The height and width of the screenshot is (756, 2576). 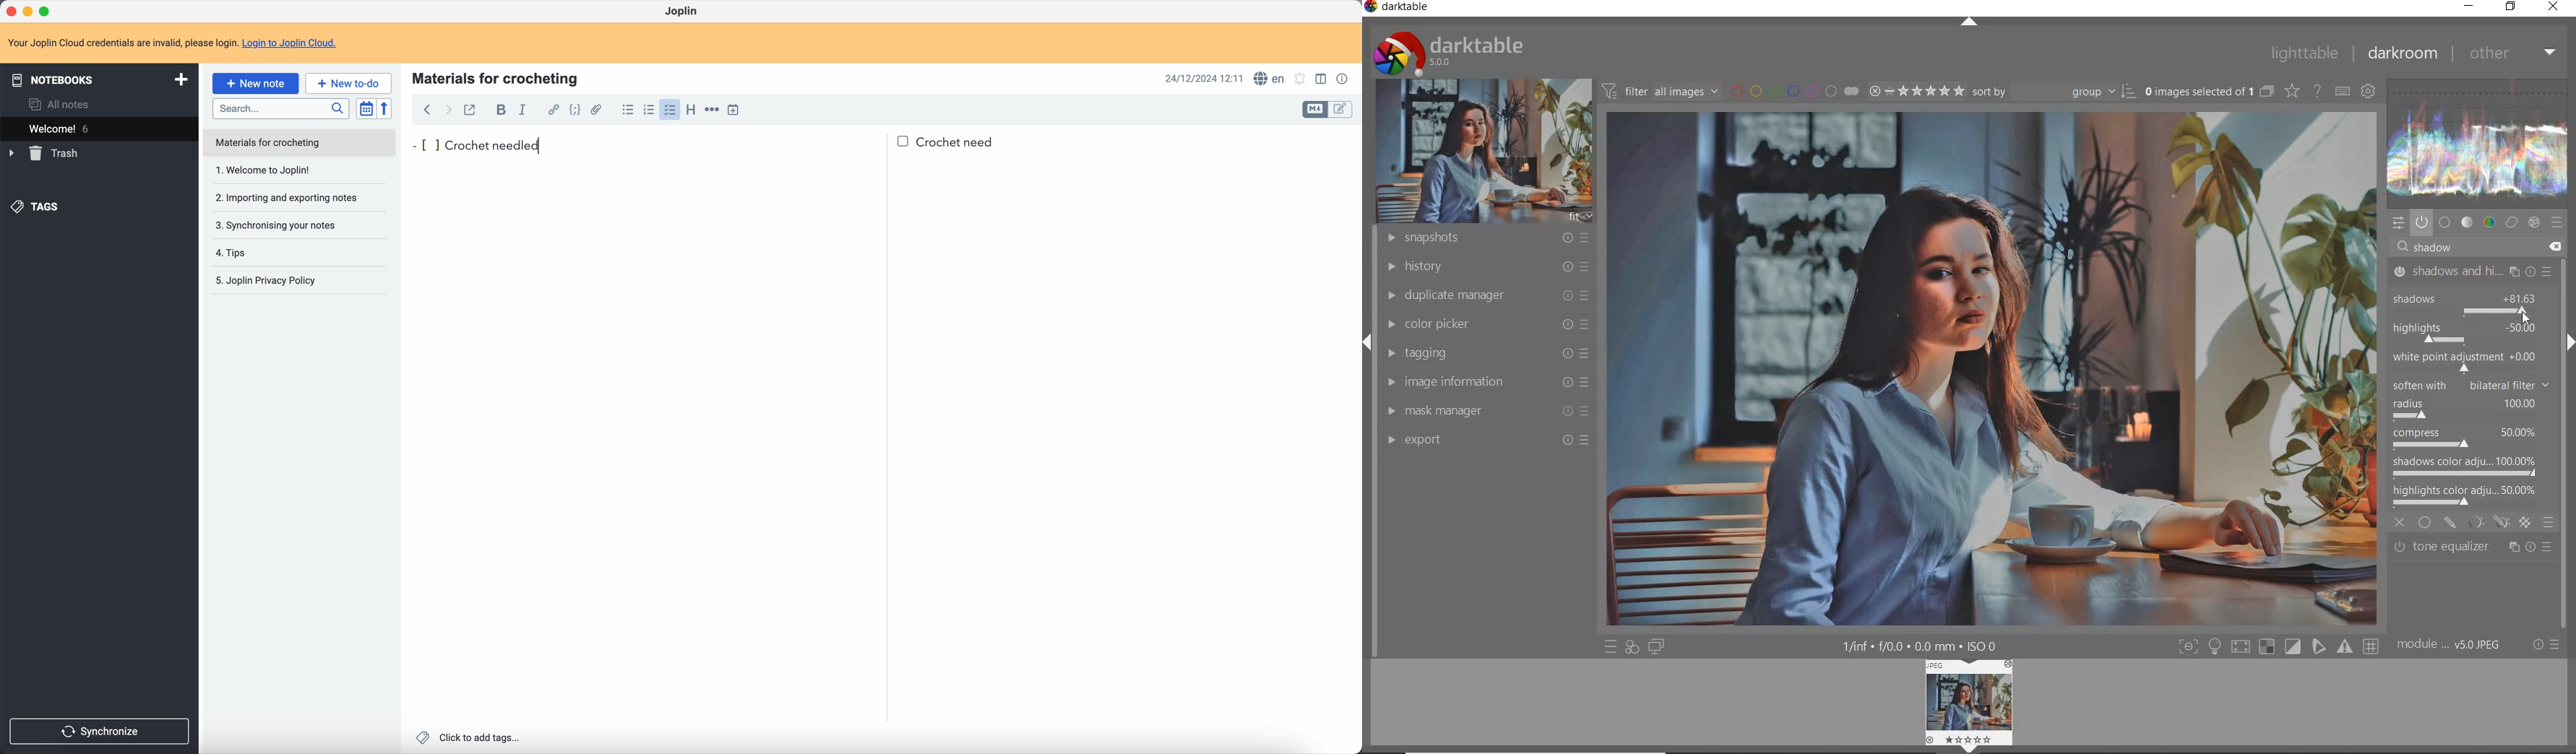 I want to click on presets, so click(x=2557, y=222).